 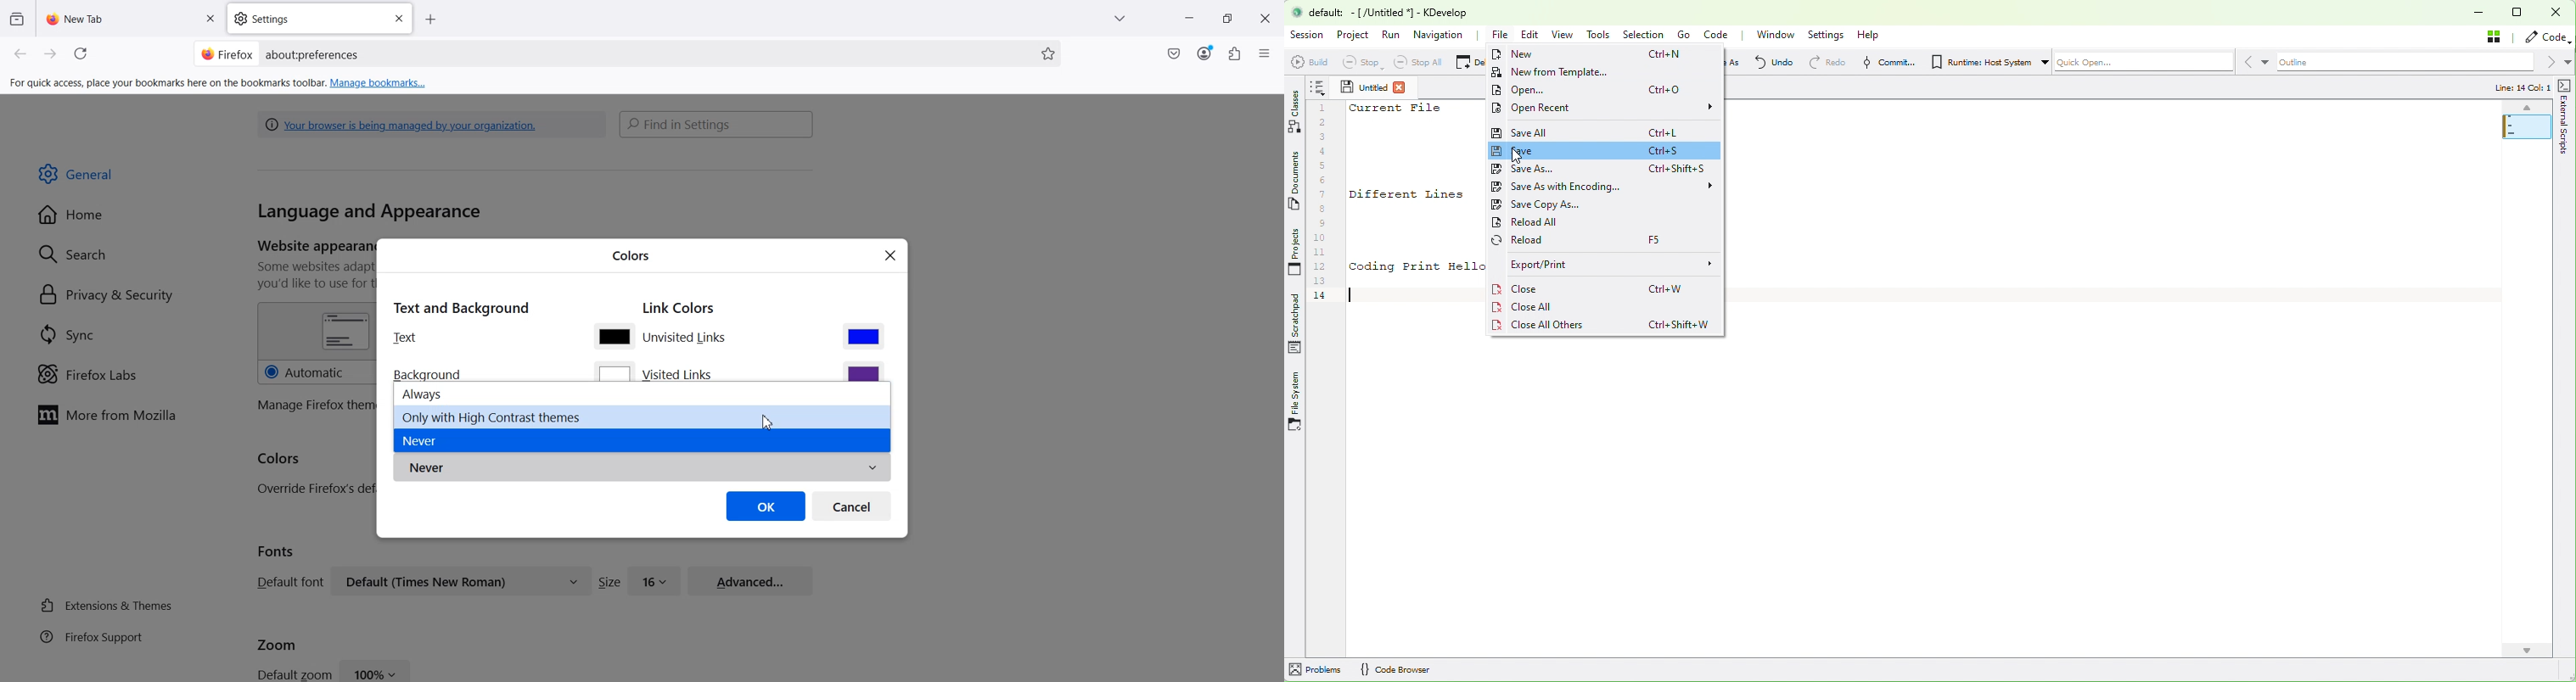 I want to click on Minimize, so click(x=1188, y=19).